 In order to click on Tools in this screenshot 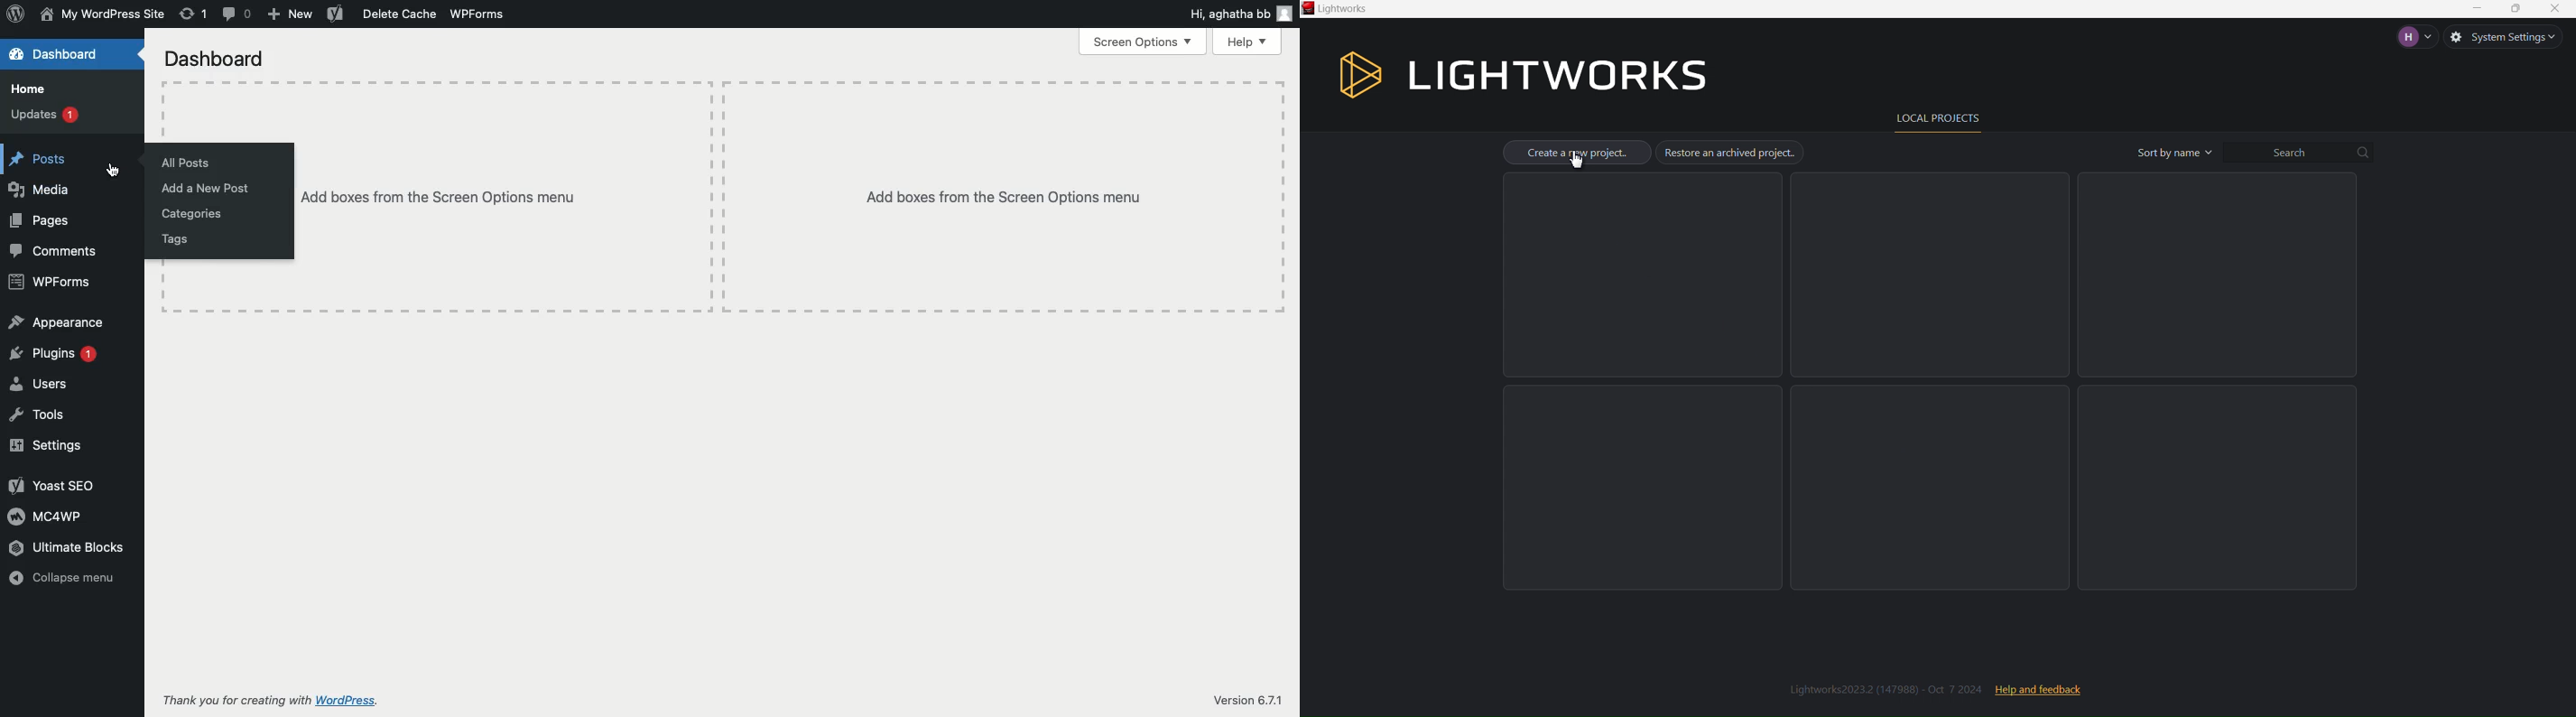, I will do `click(54, 415)`.